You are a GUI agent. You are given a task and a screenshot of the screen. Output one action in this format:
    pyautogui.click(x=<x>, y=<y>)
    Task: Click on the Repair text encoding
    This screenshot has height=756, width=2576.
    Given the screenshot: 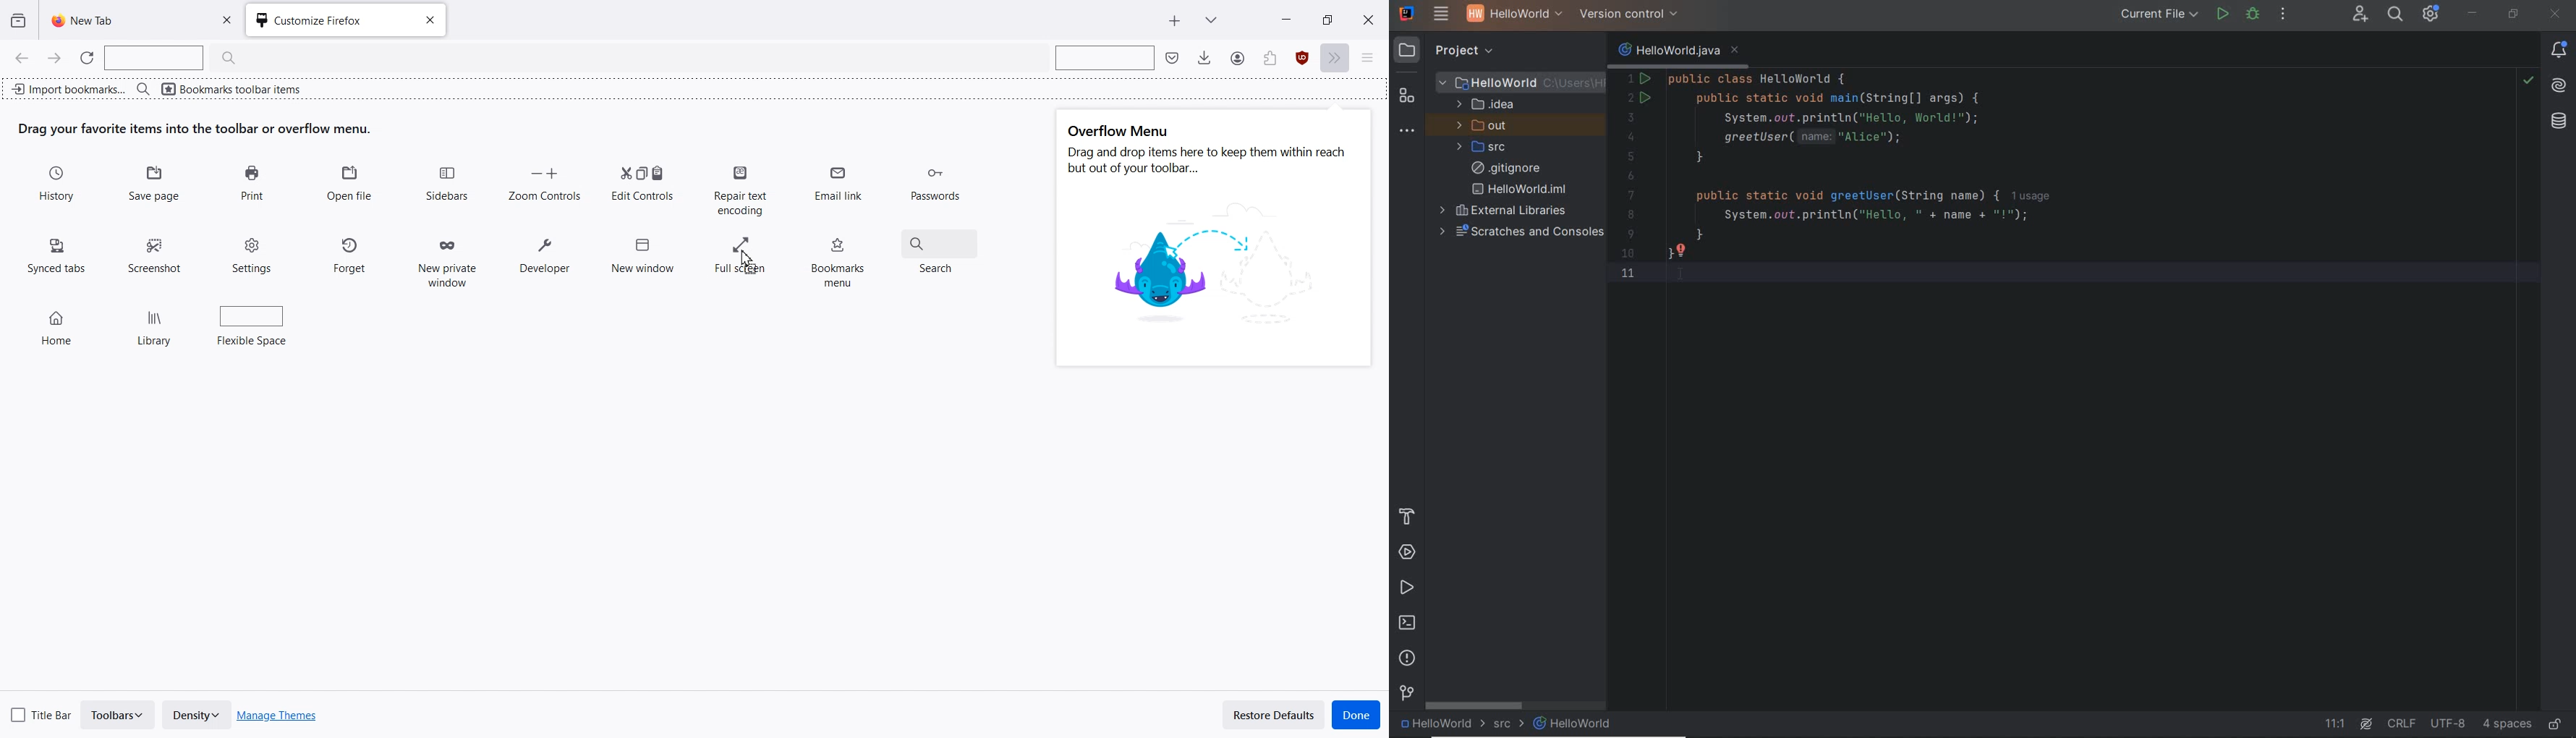 What is the action you would take?
    pyautogui.click(x=739, y=188)
    